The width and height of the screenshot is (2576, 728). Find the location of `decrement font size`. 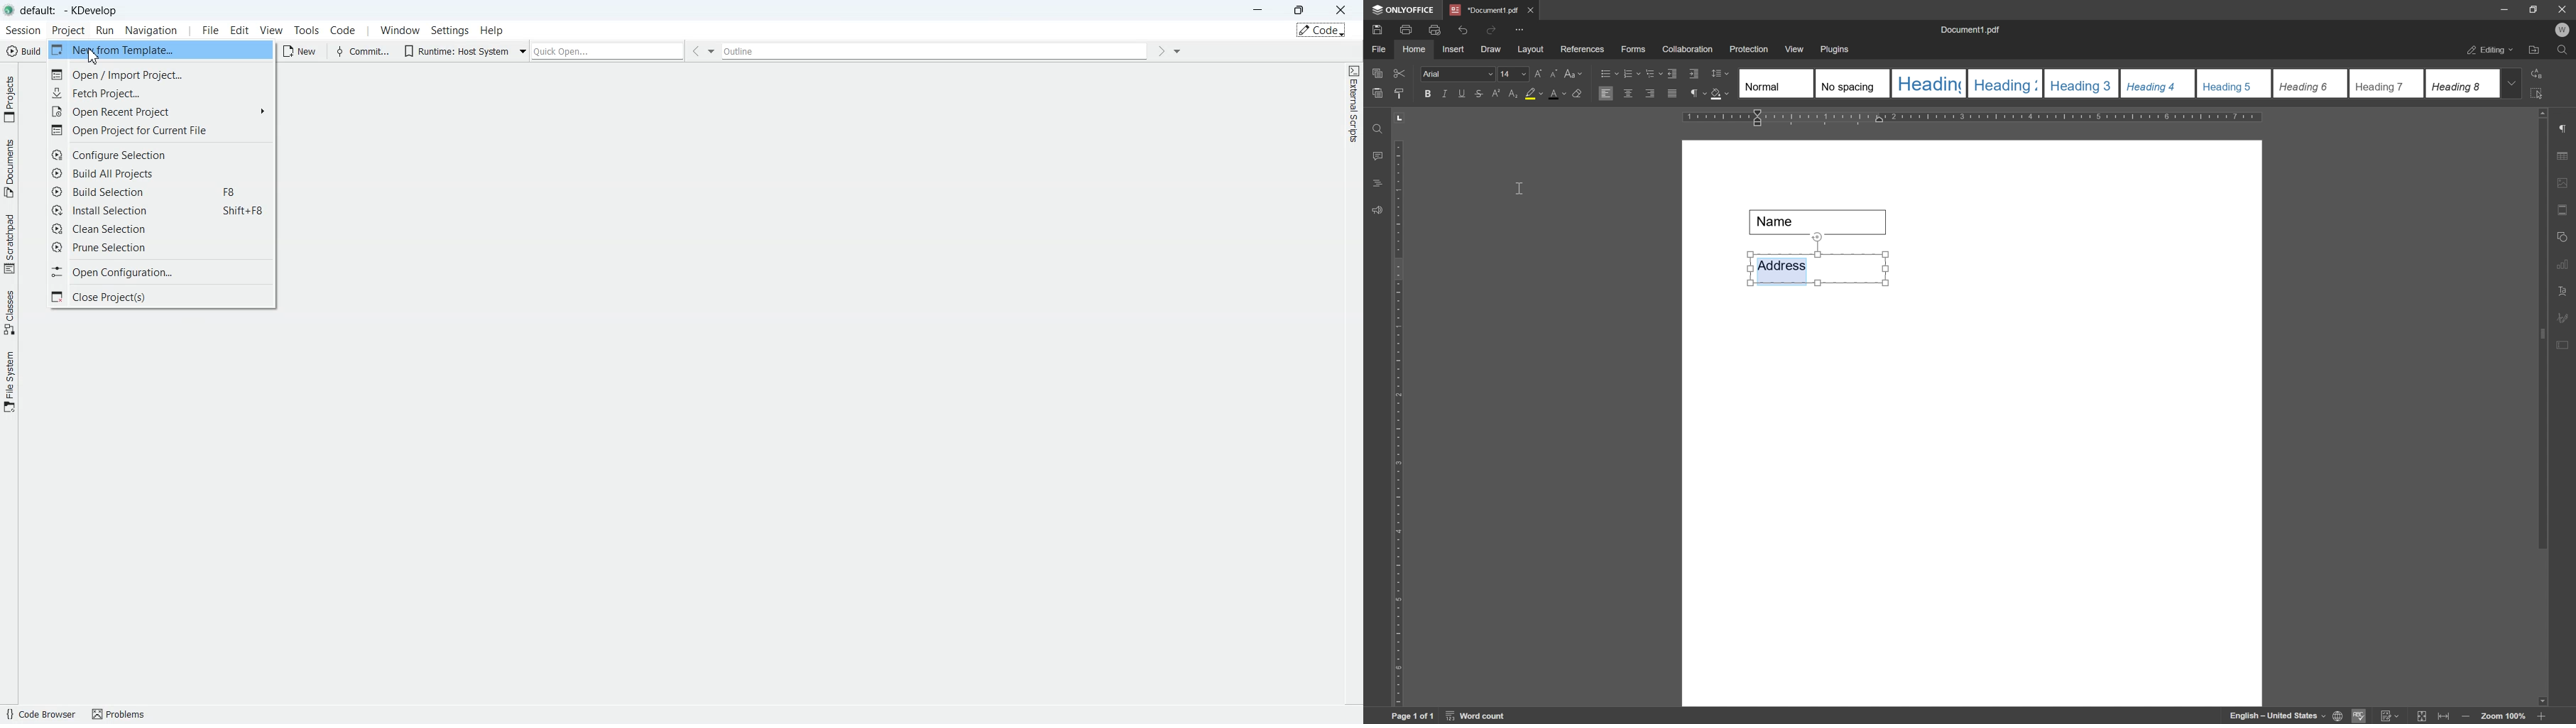

decrement font size is located at coordinates (1552, 74).